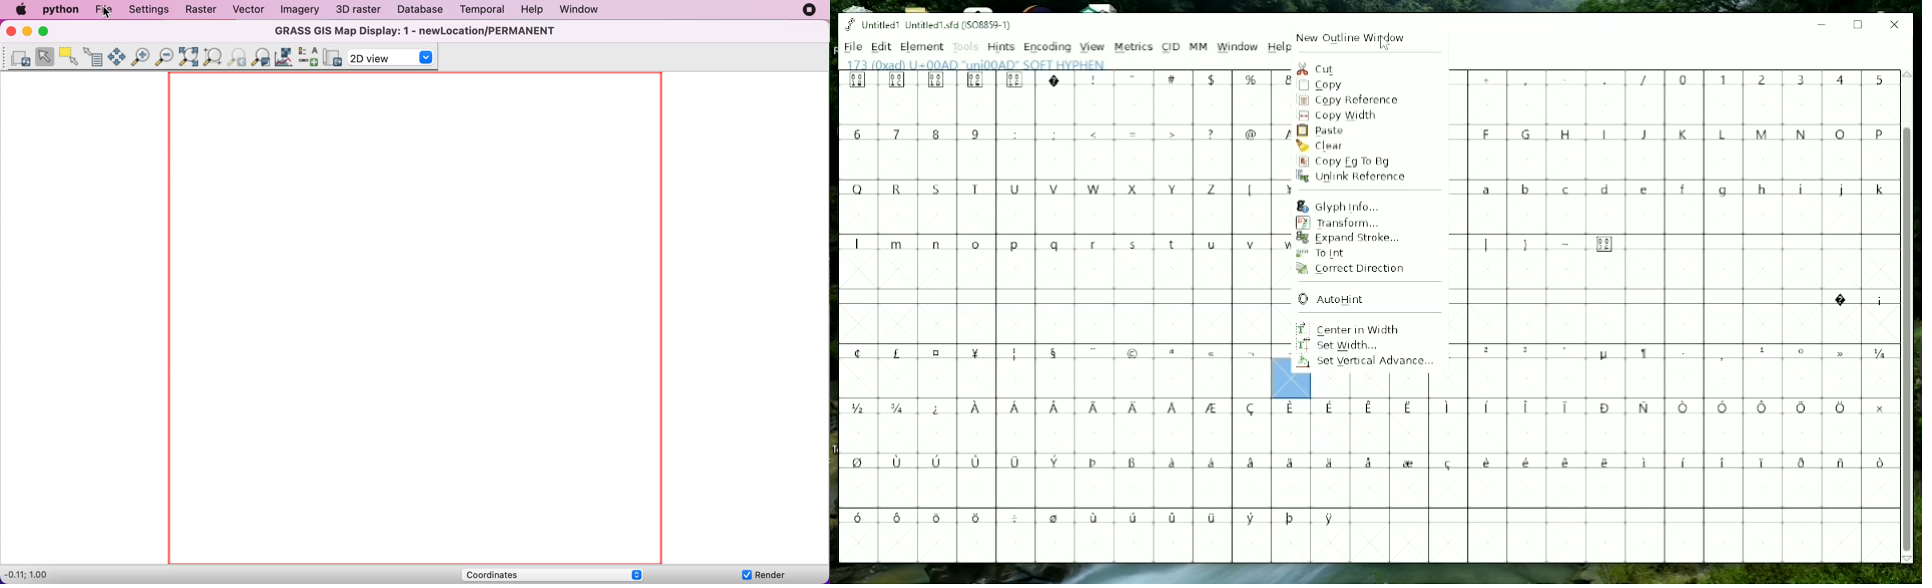 This screenshot has width=1932, height=588. Describe the element at coordinates (852, 46) in the screenshot. I see `File` at that location.